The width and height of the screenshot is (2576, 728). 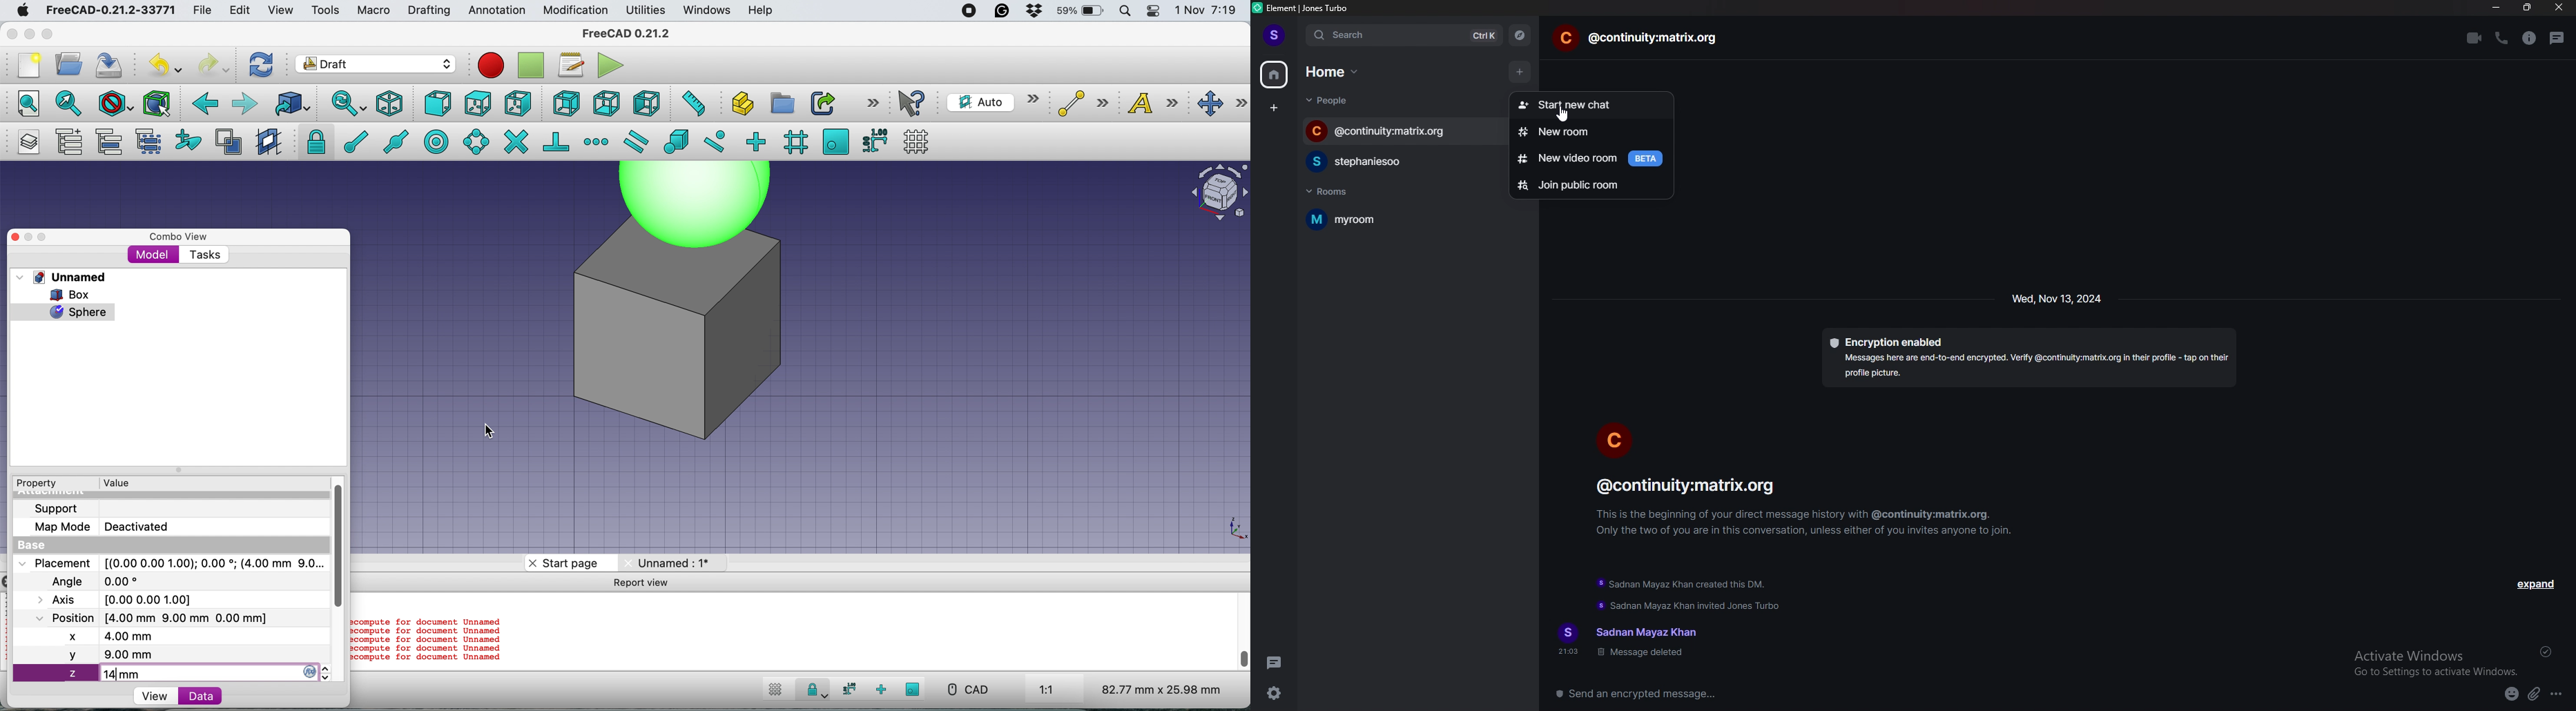 I want to click on rooms, so click(x=1344, y=191).